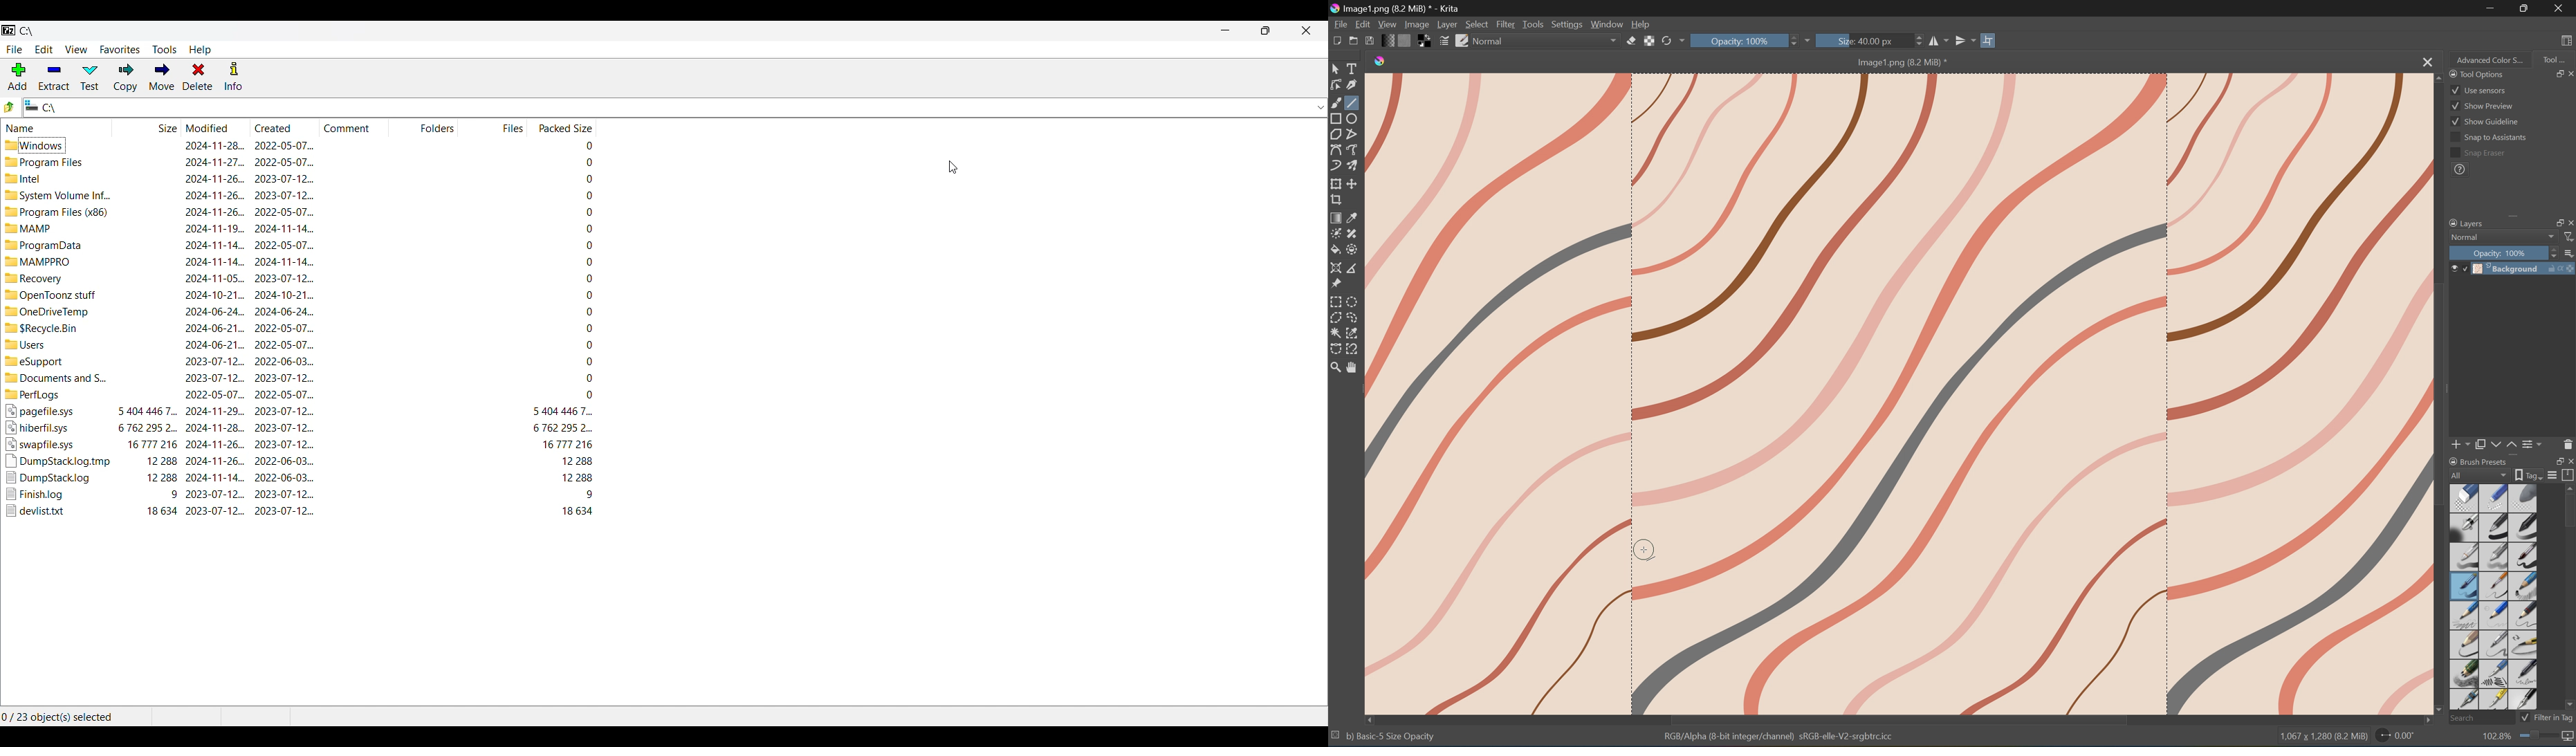 The width and height of the screenshot is (2576, 756). I want to click on Pan tool, so click(1353, 369).